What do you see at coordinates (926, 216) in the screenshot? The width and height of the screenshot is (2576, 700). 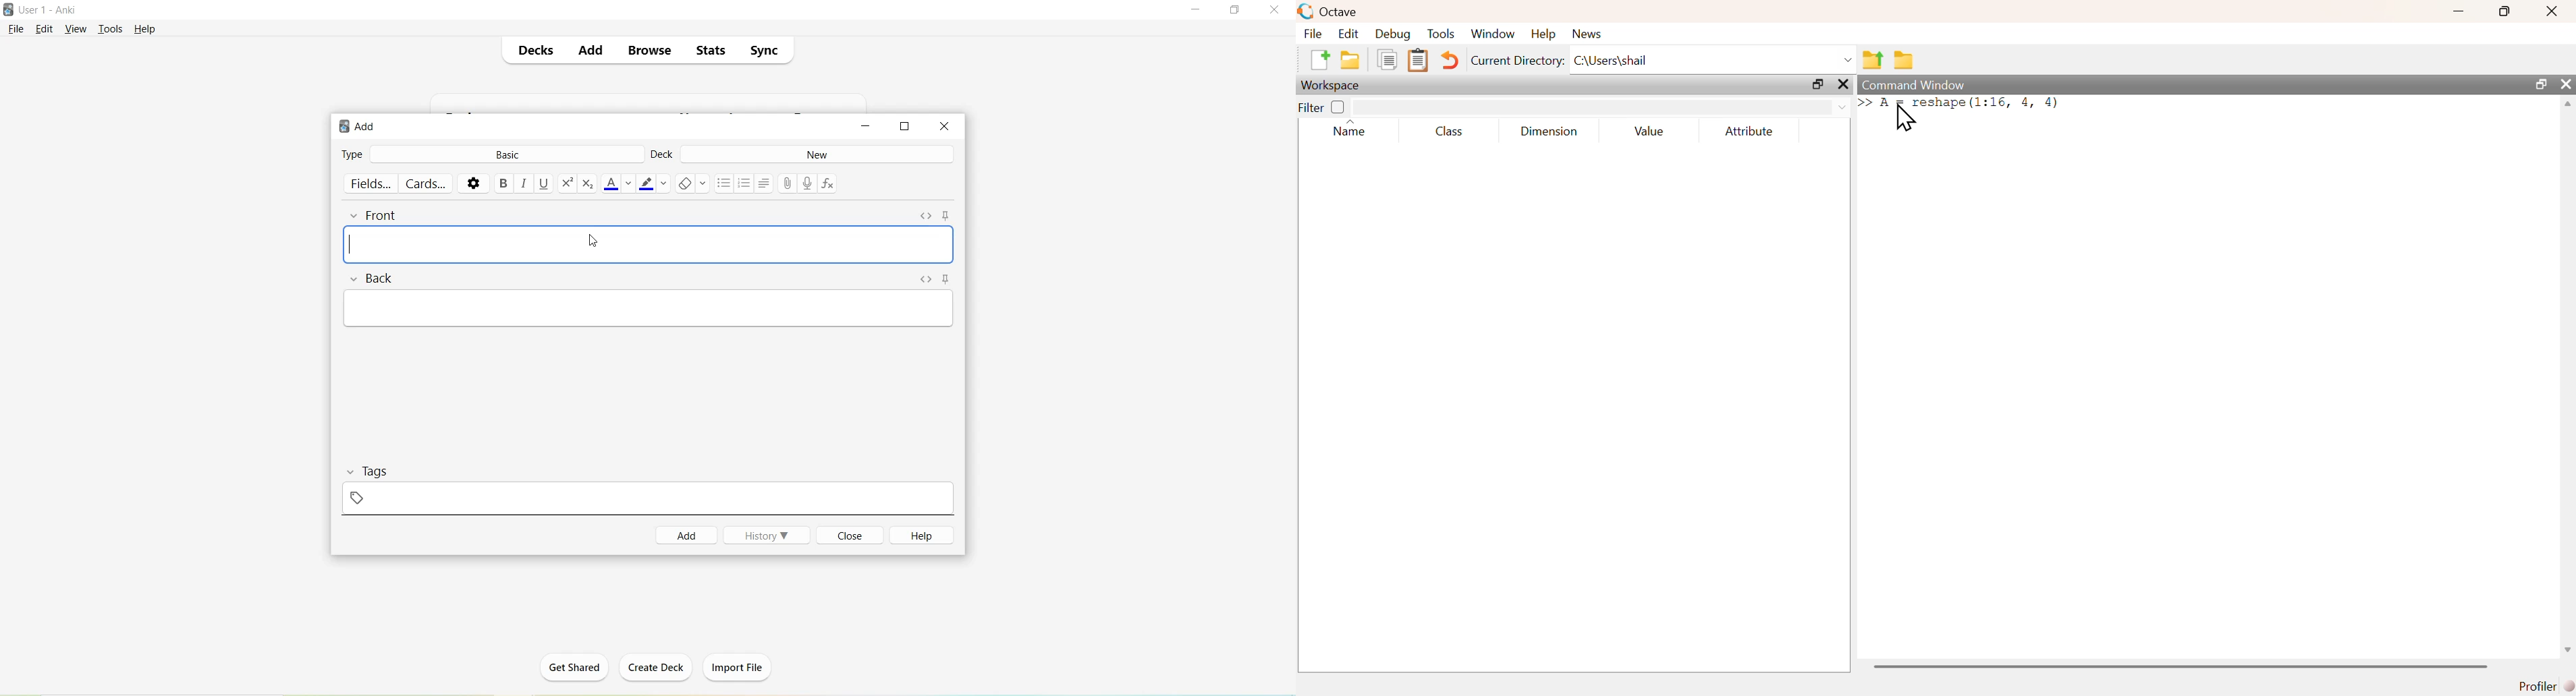 I see `Toggle HTML Editor` at bounding box center [926, 216].